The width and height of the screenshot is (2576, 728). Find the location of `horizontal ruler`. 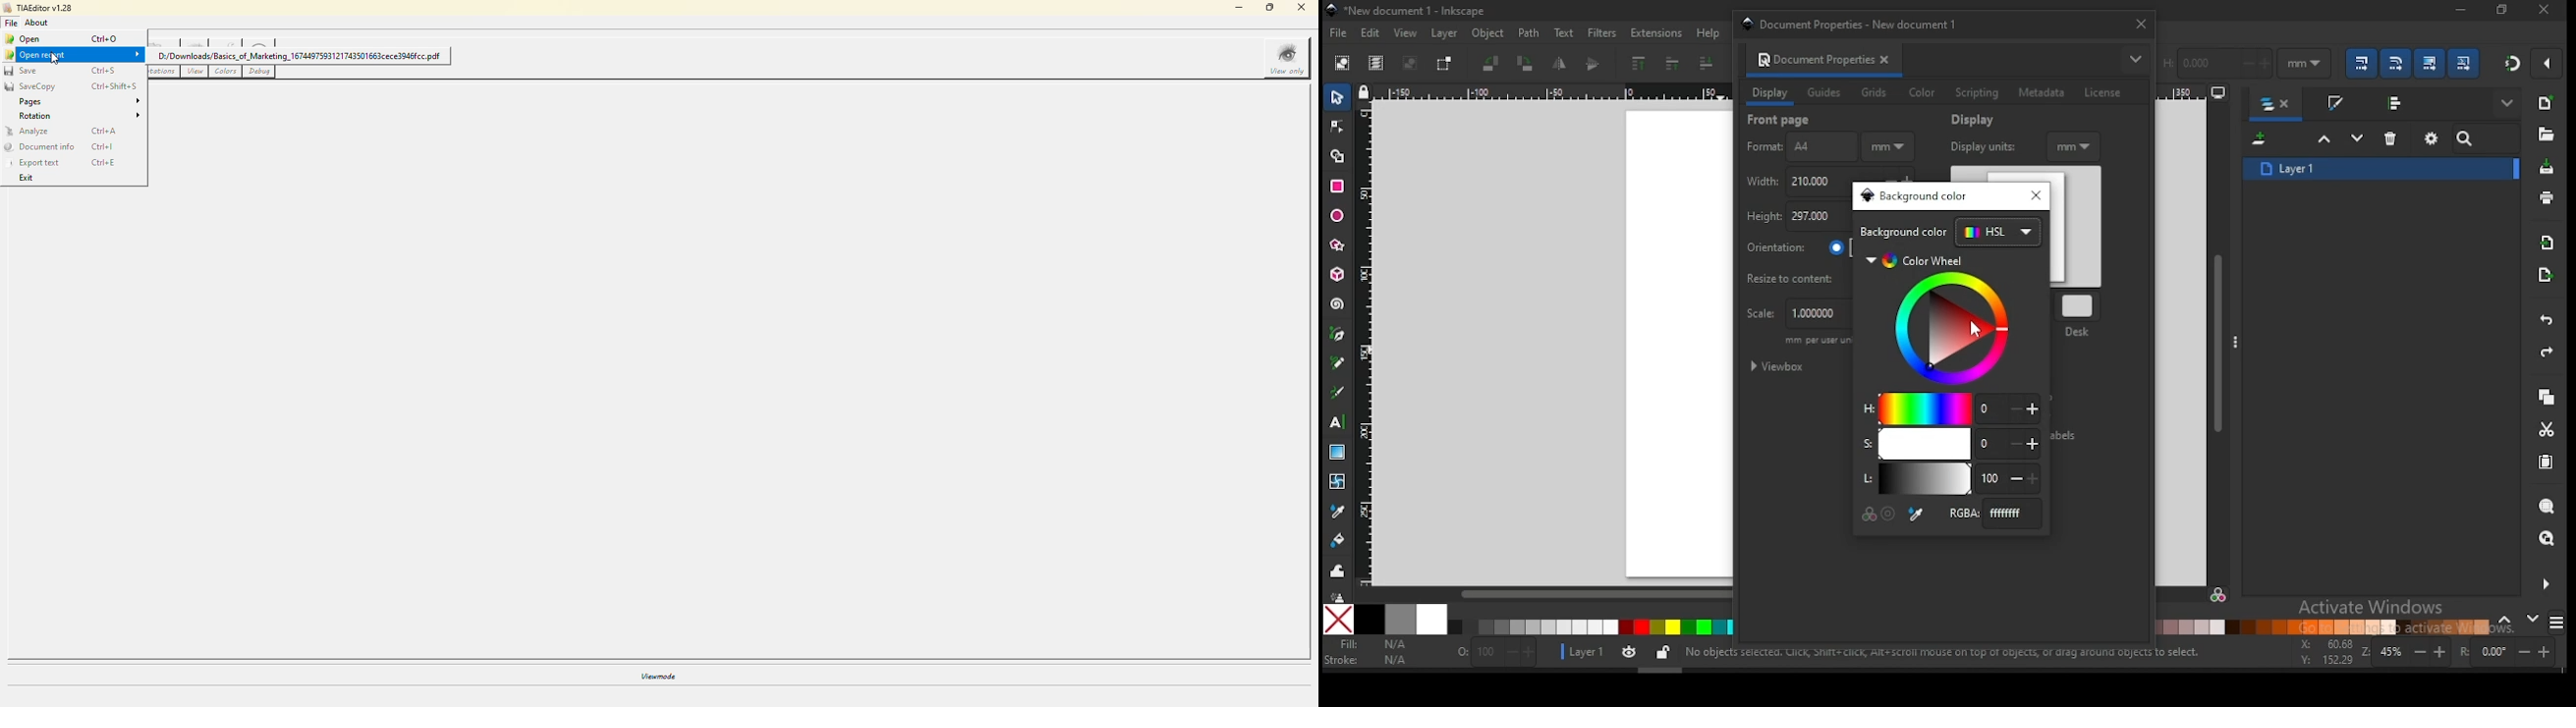

horizontal ruler is located at coordinates (1550, 94).